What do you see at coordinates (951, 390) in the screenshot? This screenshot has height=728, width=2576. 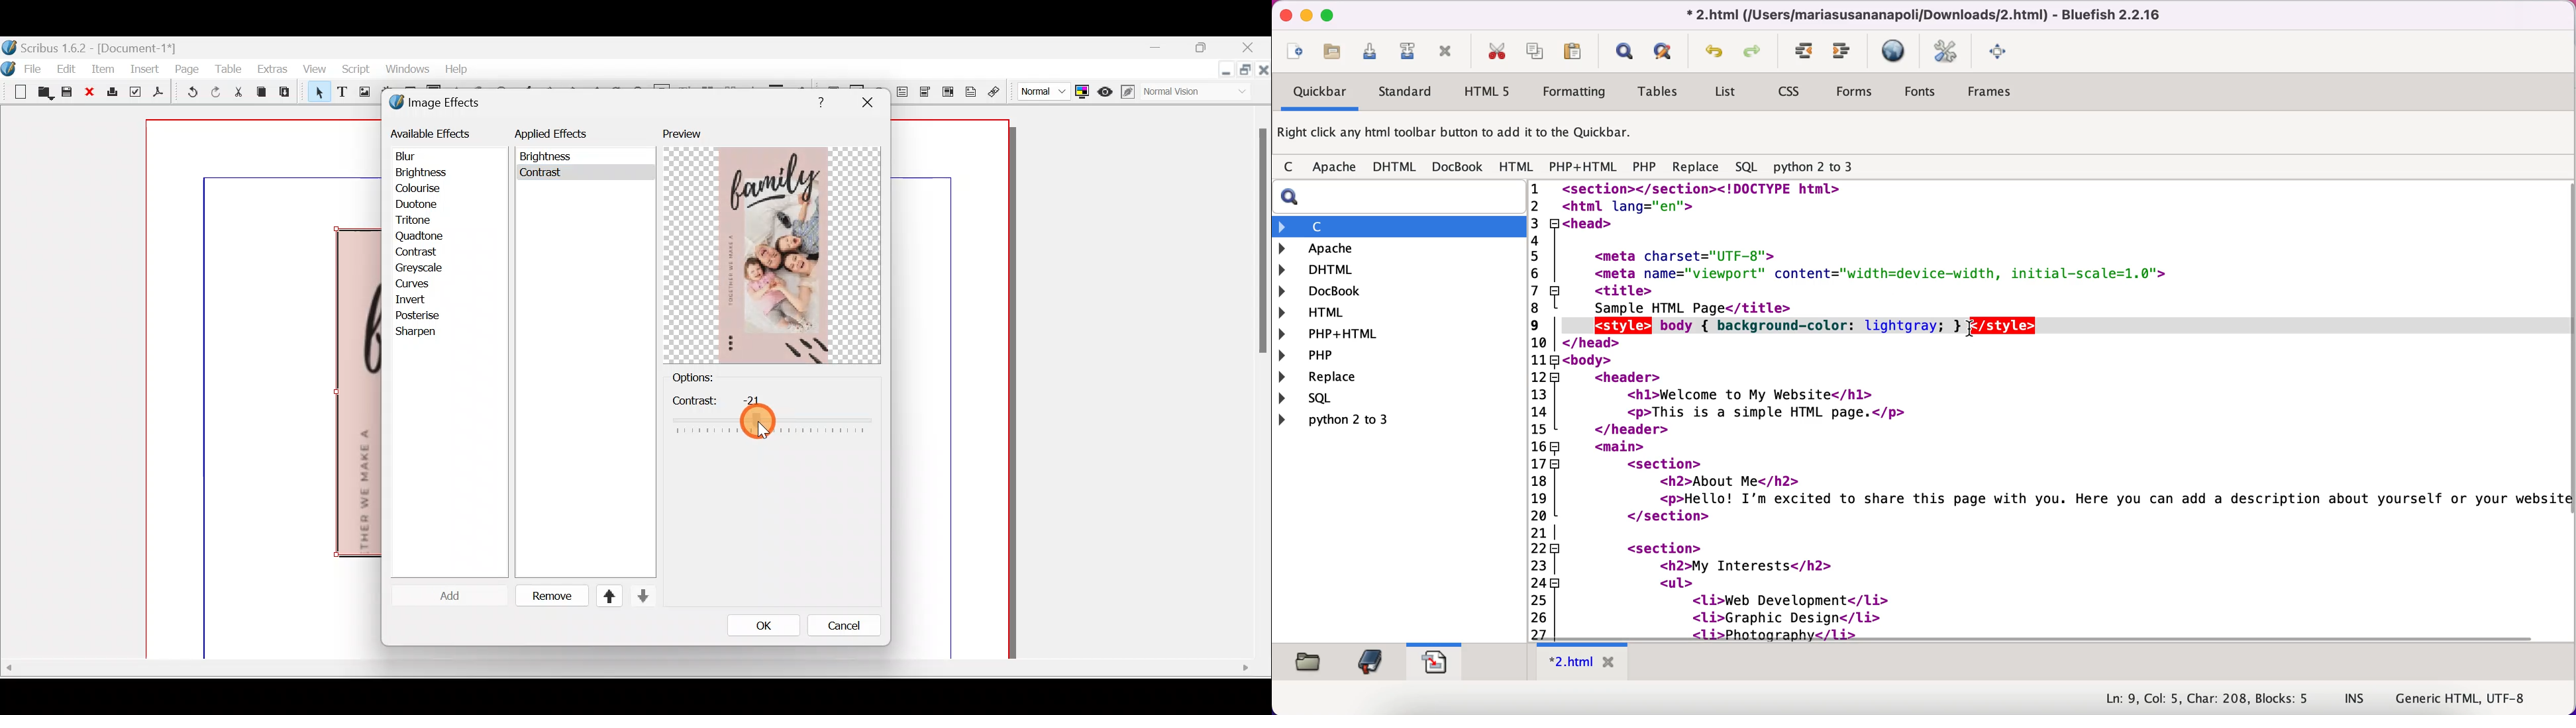 I see `canvas` at bounding box center [951, 390].